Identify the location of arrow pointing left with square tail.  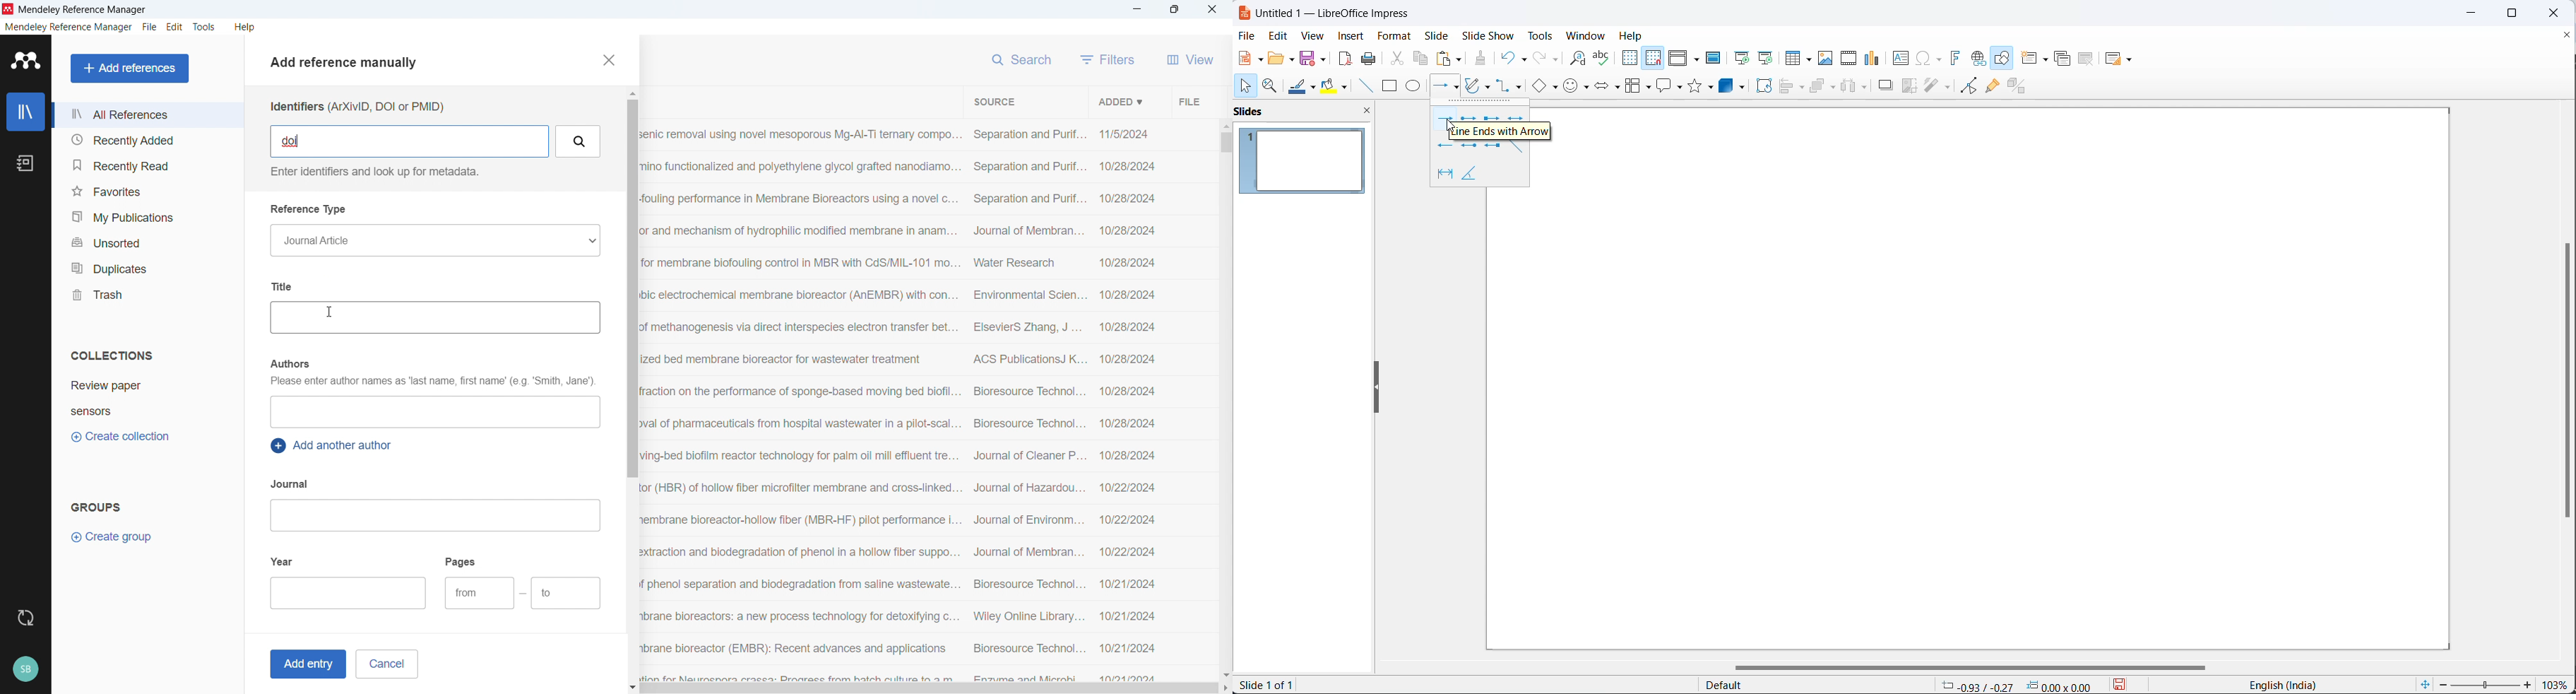
(1494, 149).